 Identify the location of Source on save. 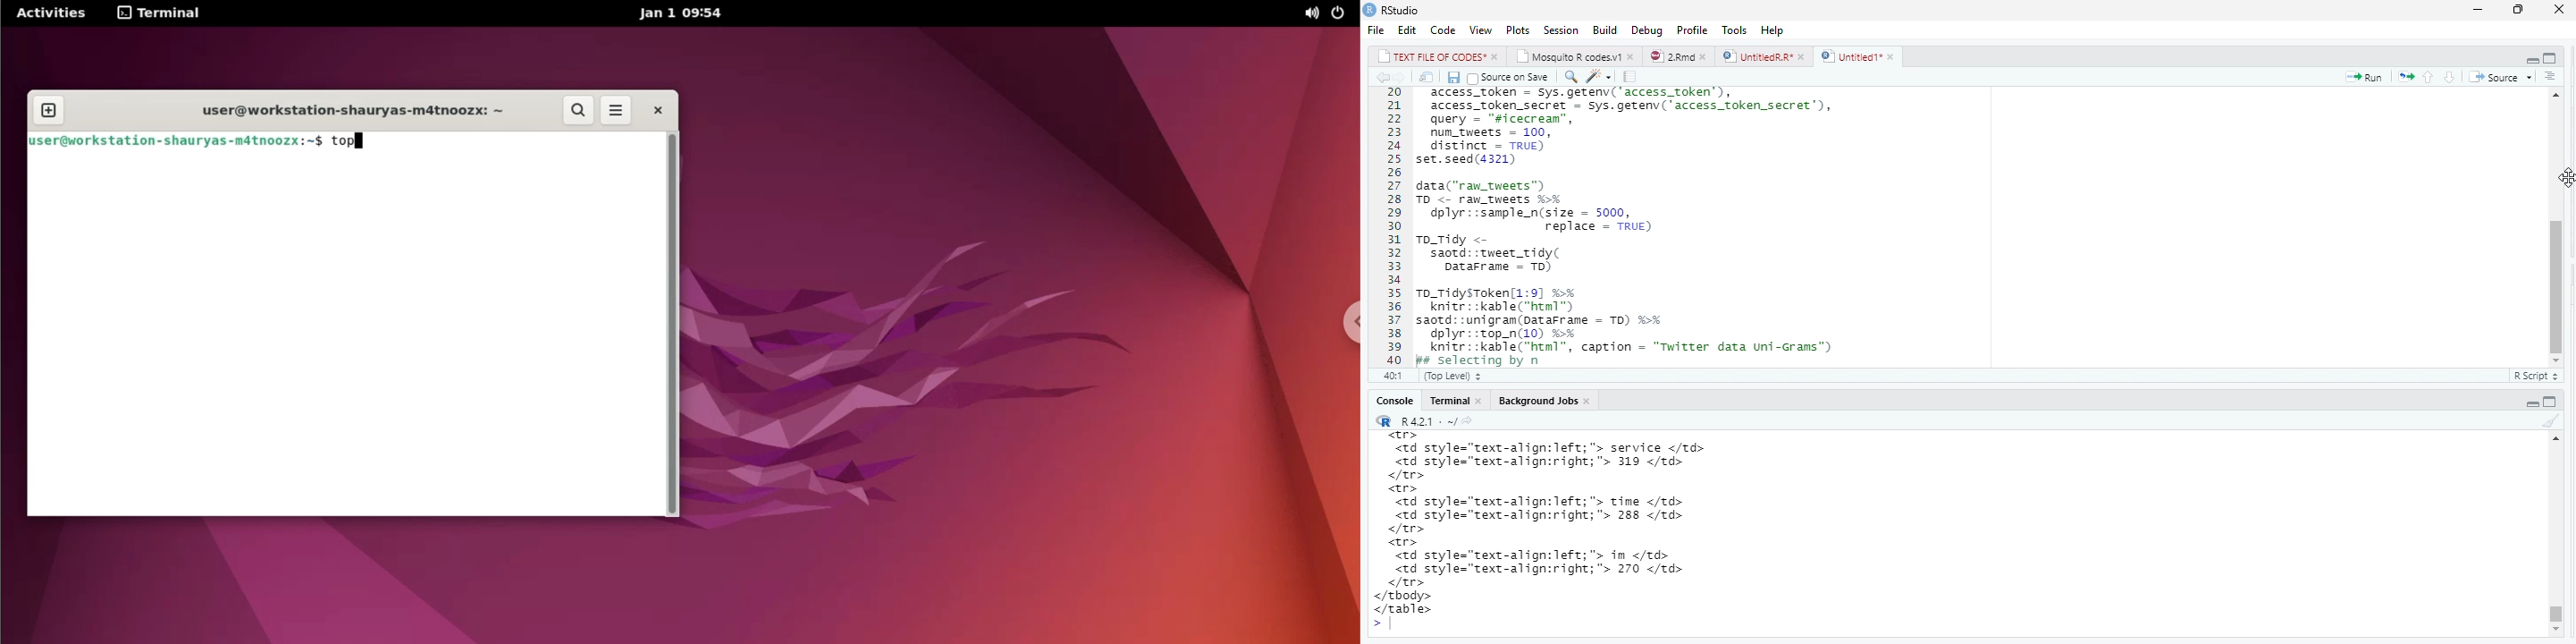
(1513, 77).